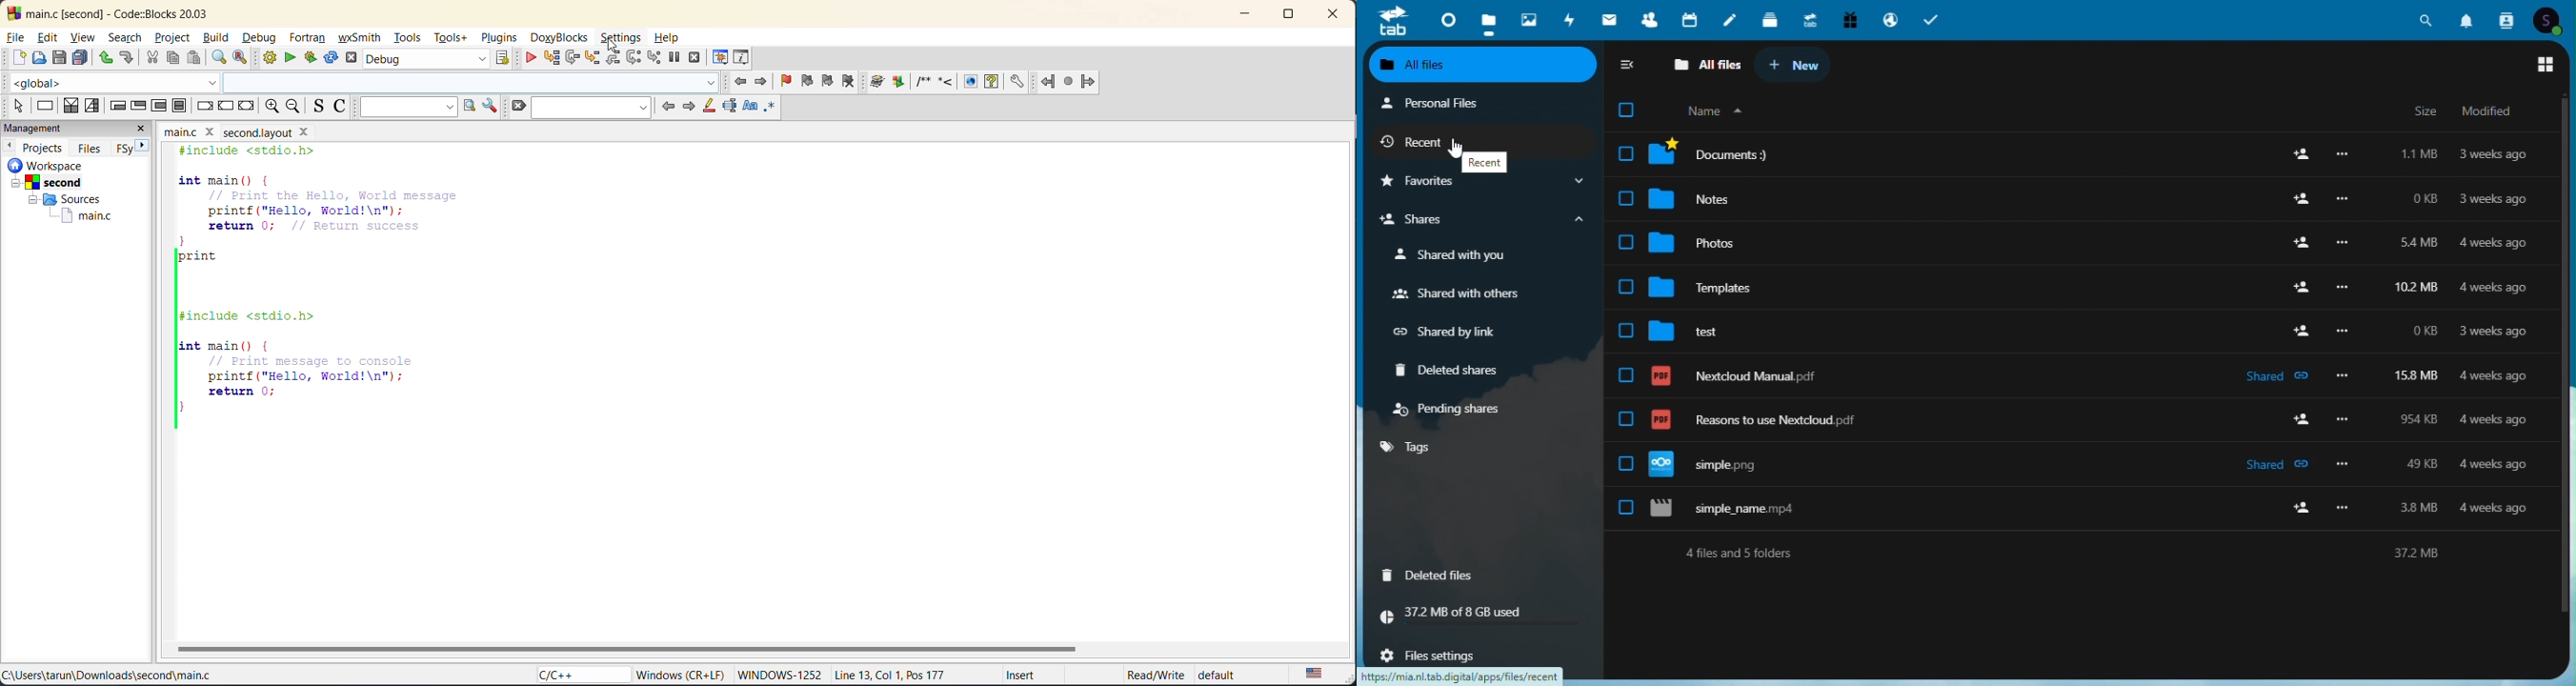  I want to click on next, so click(148, 147).